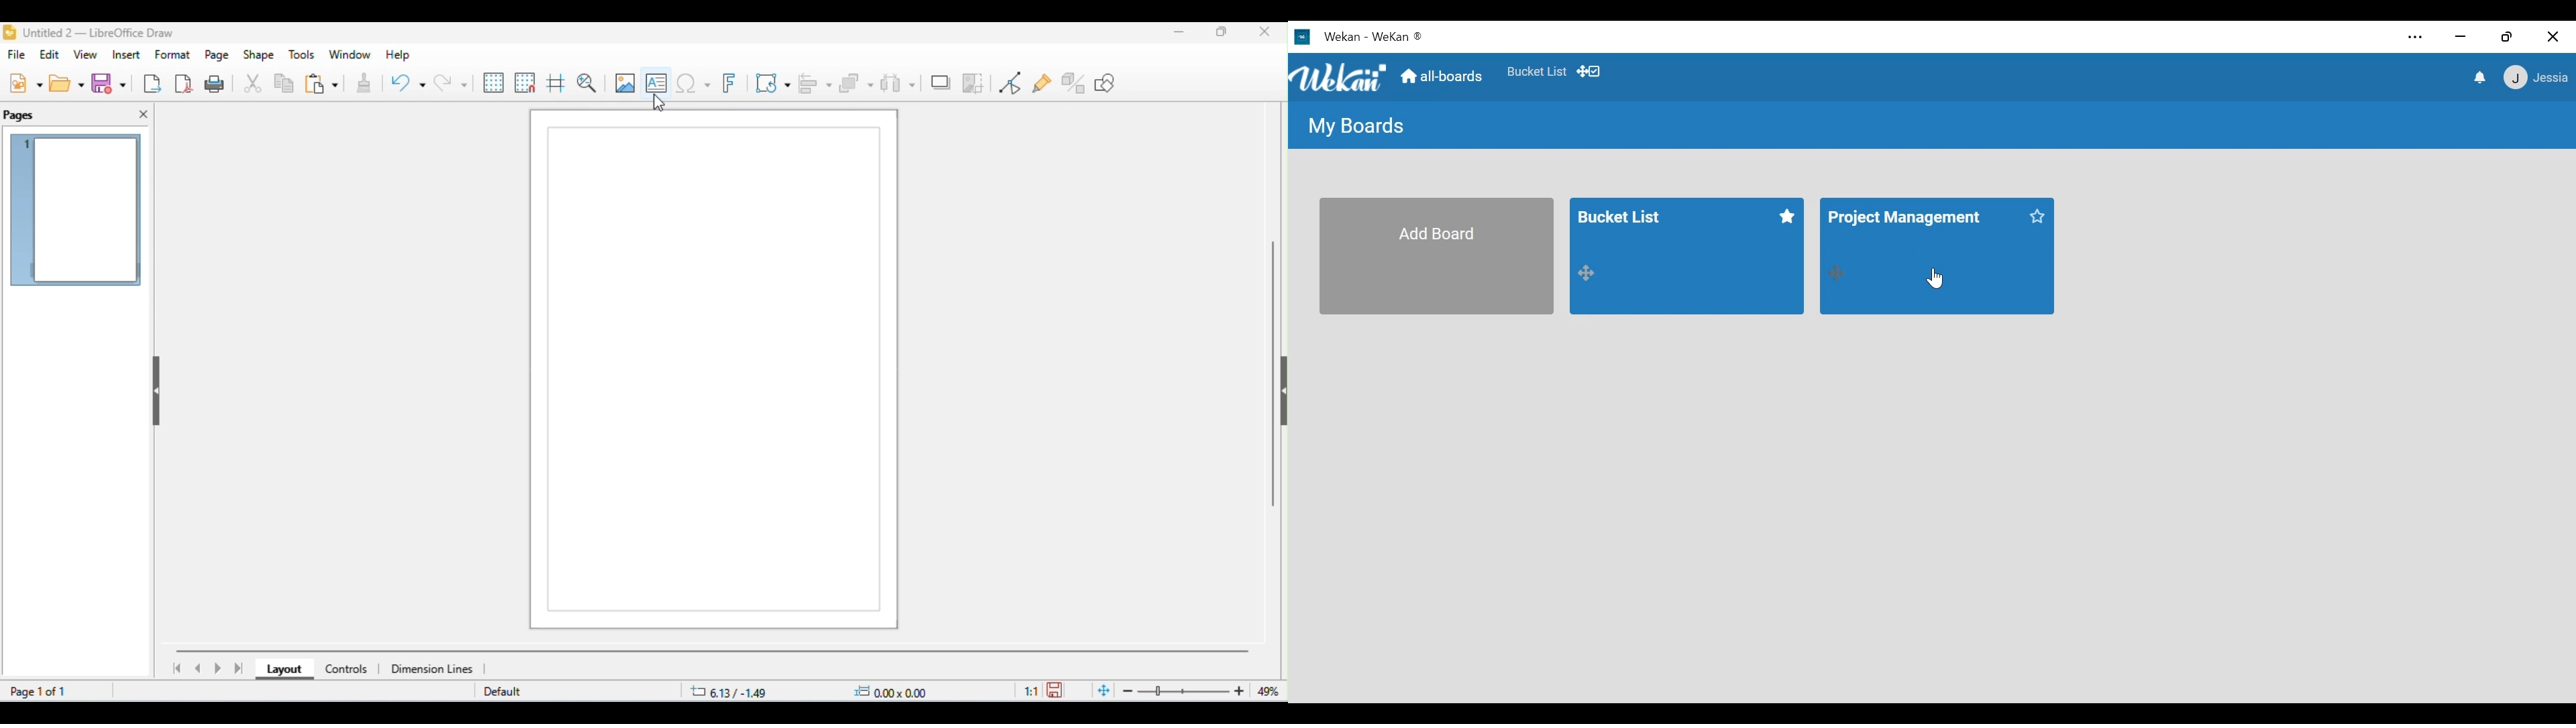  I want to click on hide, so click(1280, 394).